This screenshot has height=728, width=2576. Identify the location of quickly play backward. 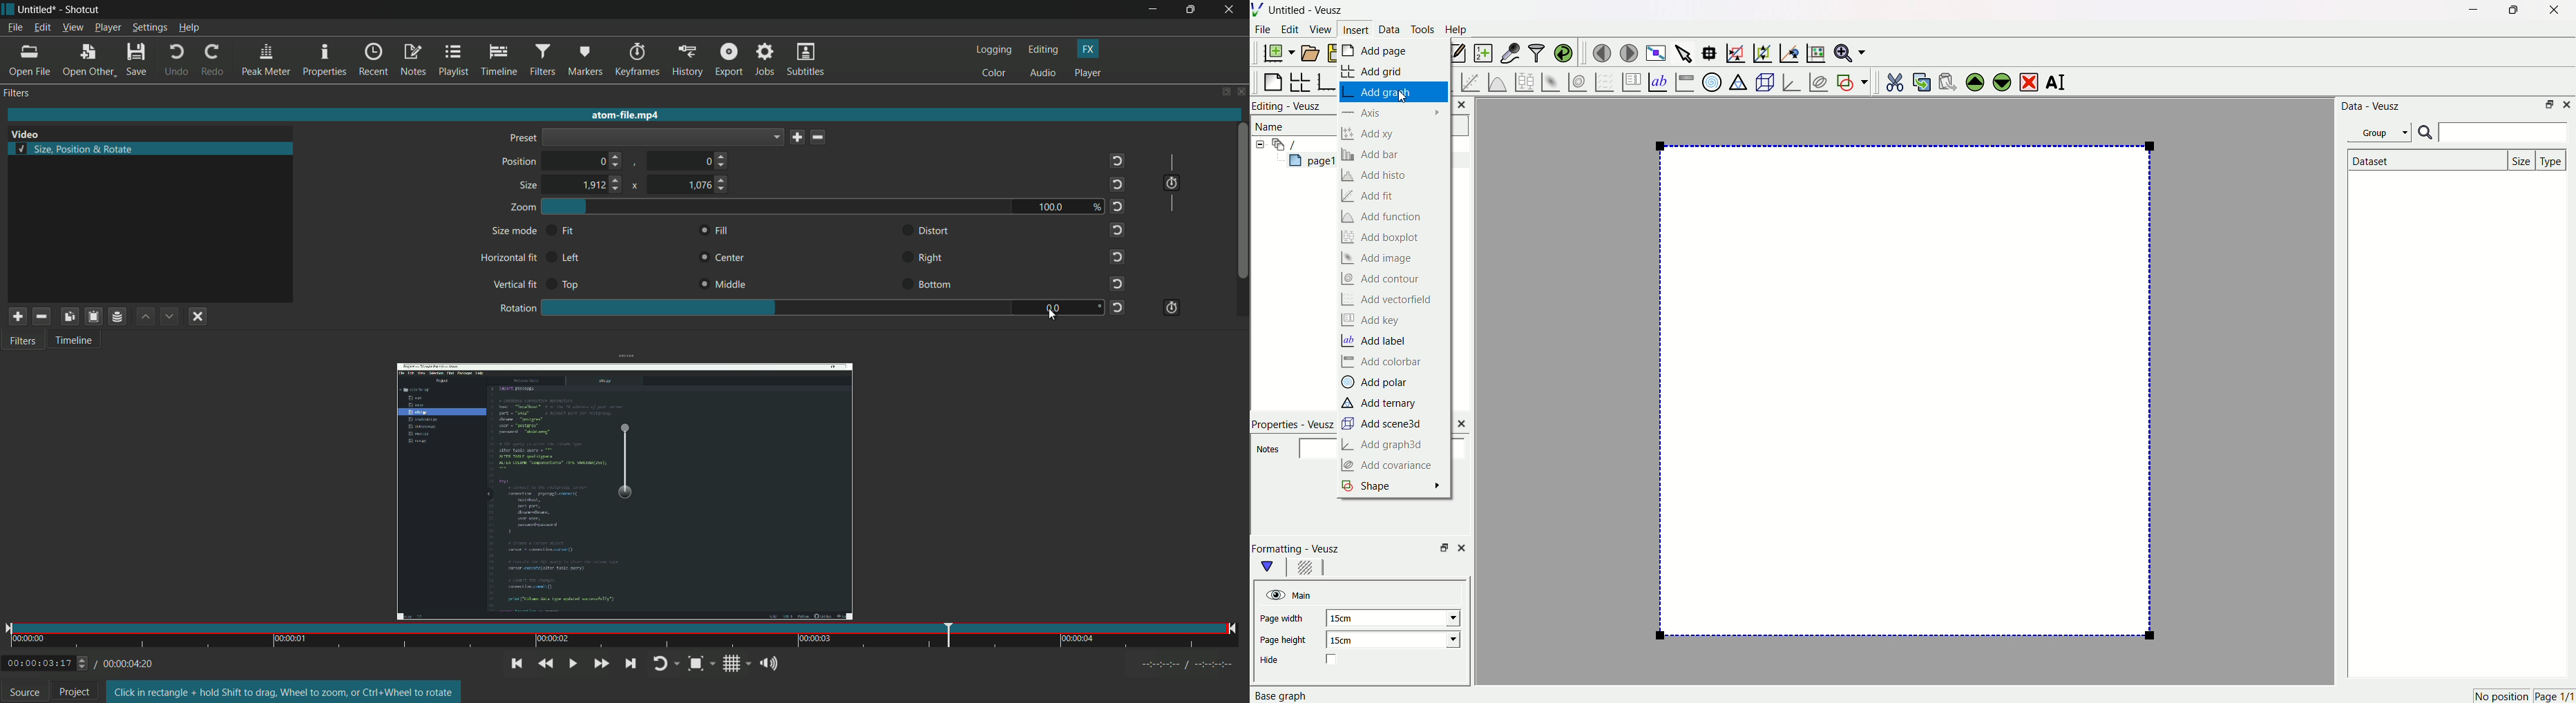
(548, 664).